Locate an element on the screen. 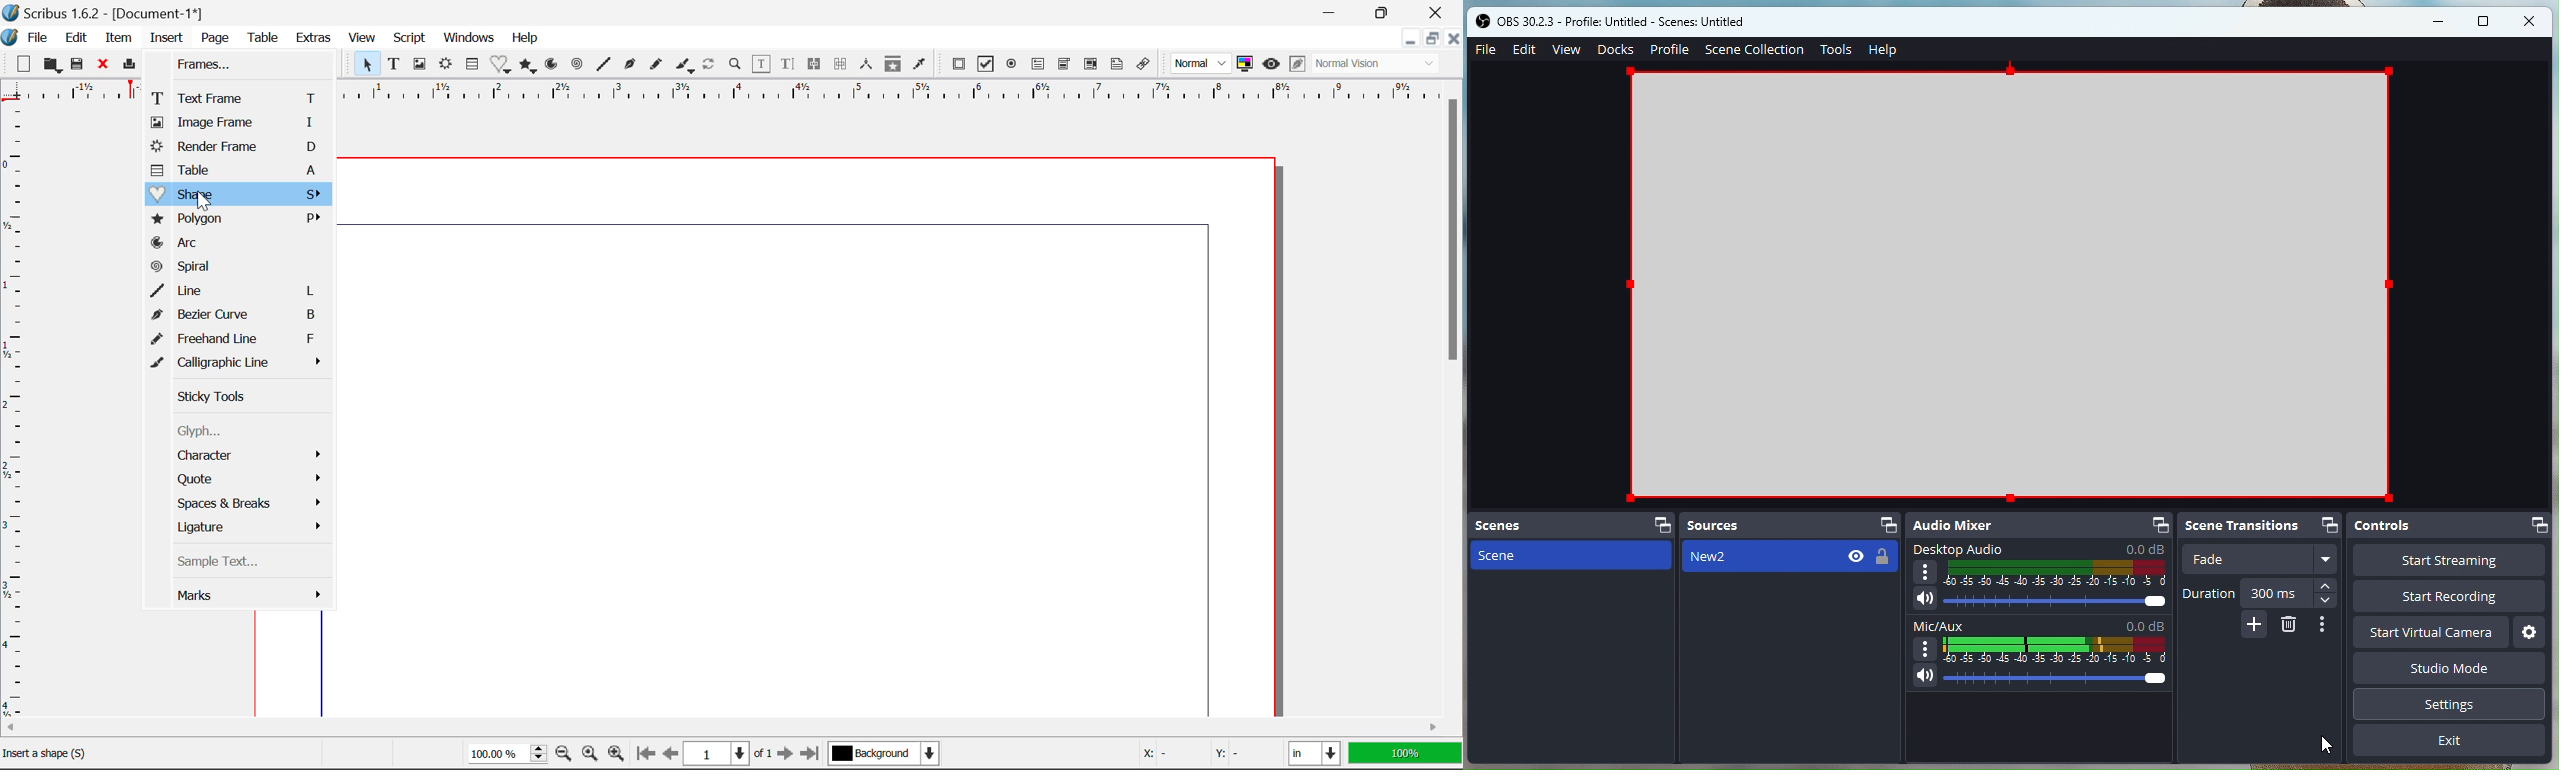  Sample Text is located at coordinates (244, 563).